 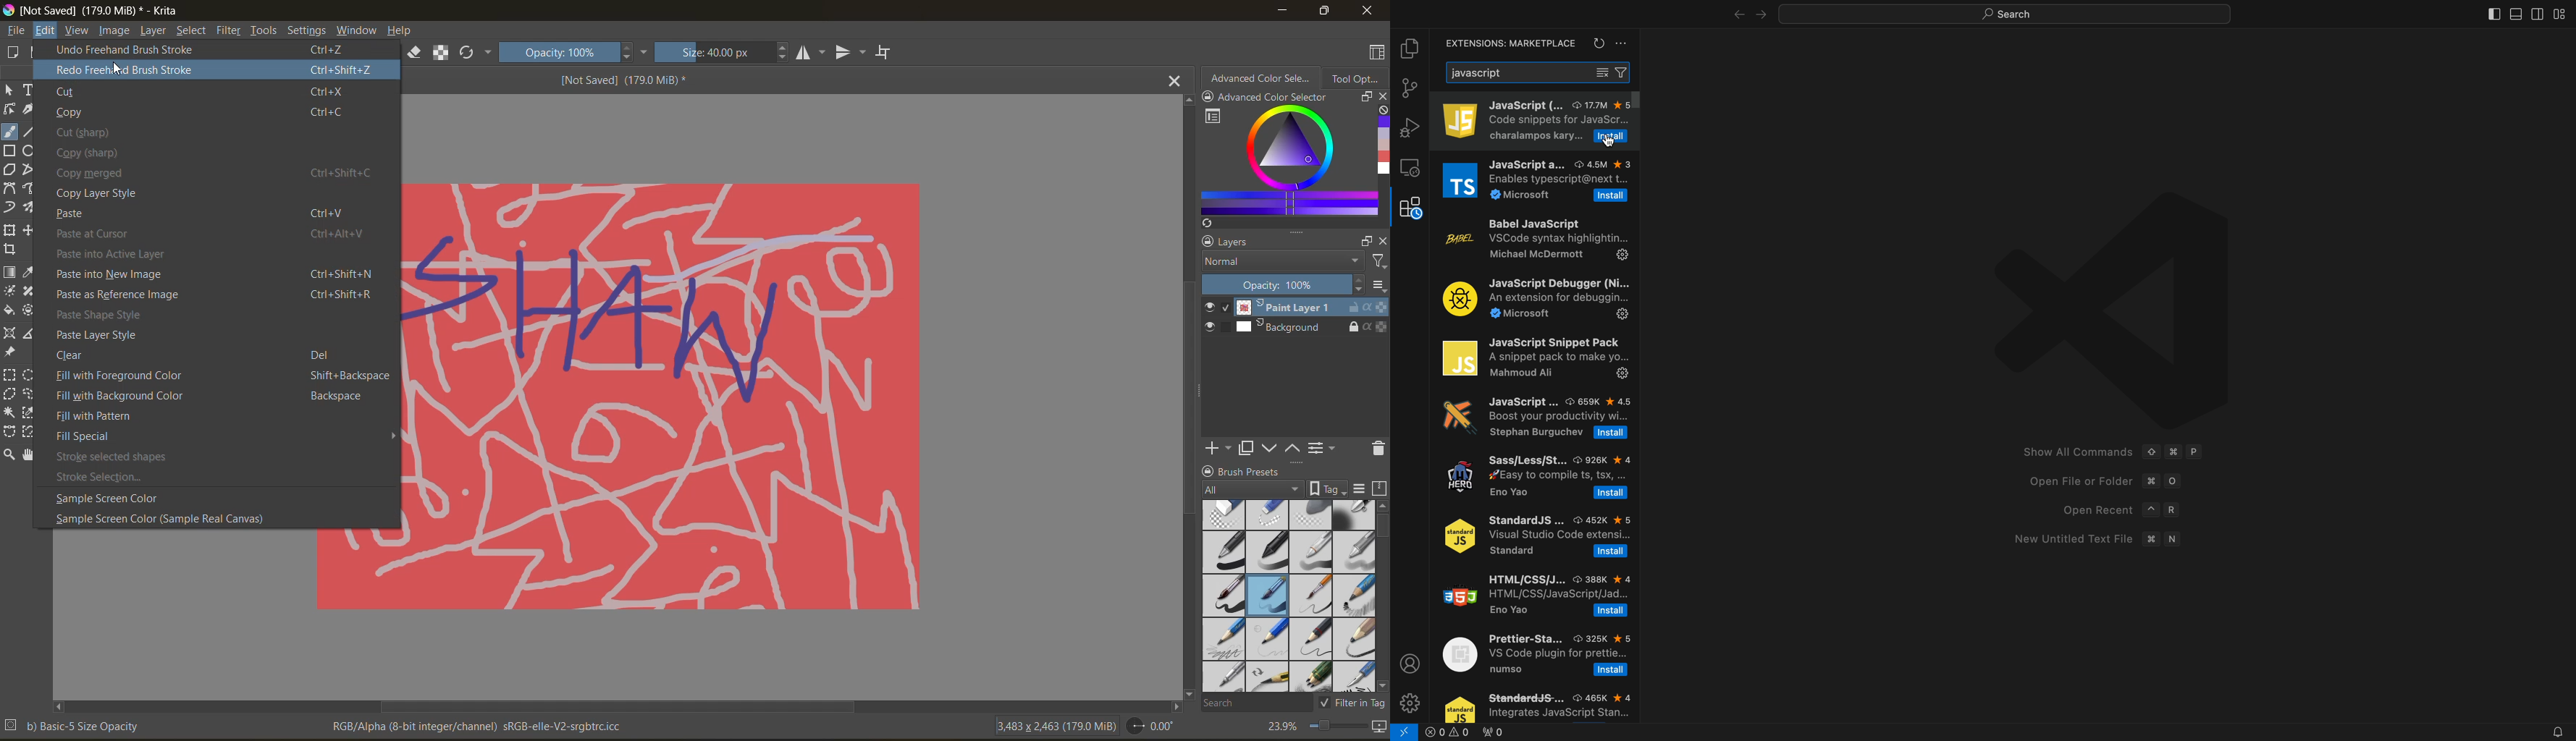 What do you see at coordinates (1281, 10) in the screenshot?
I see `minimize` at bounding box center [1281, 10].